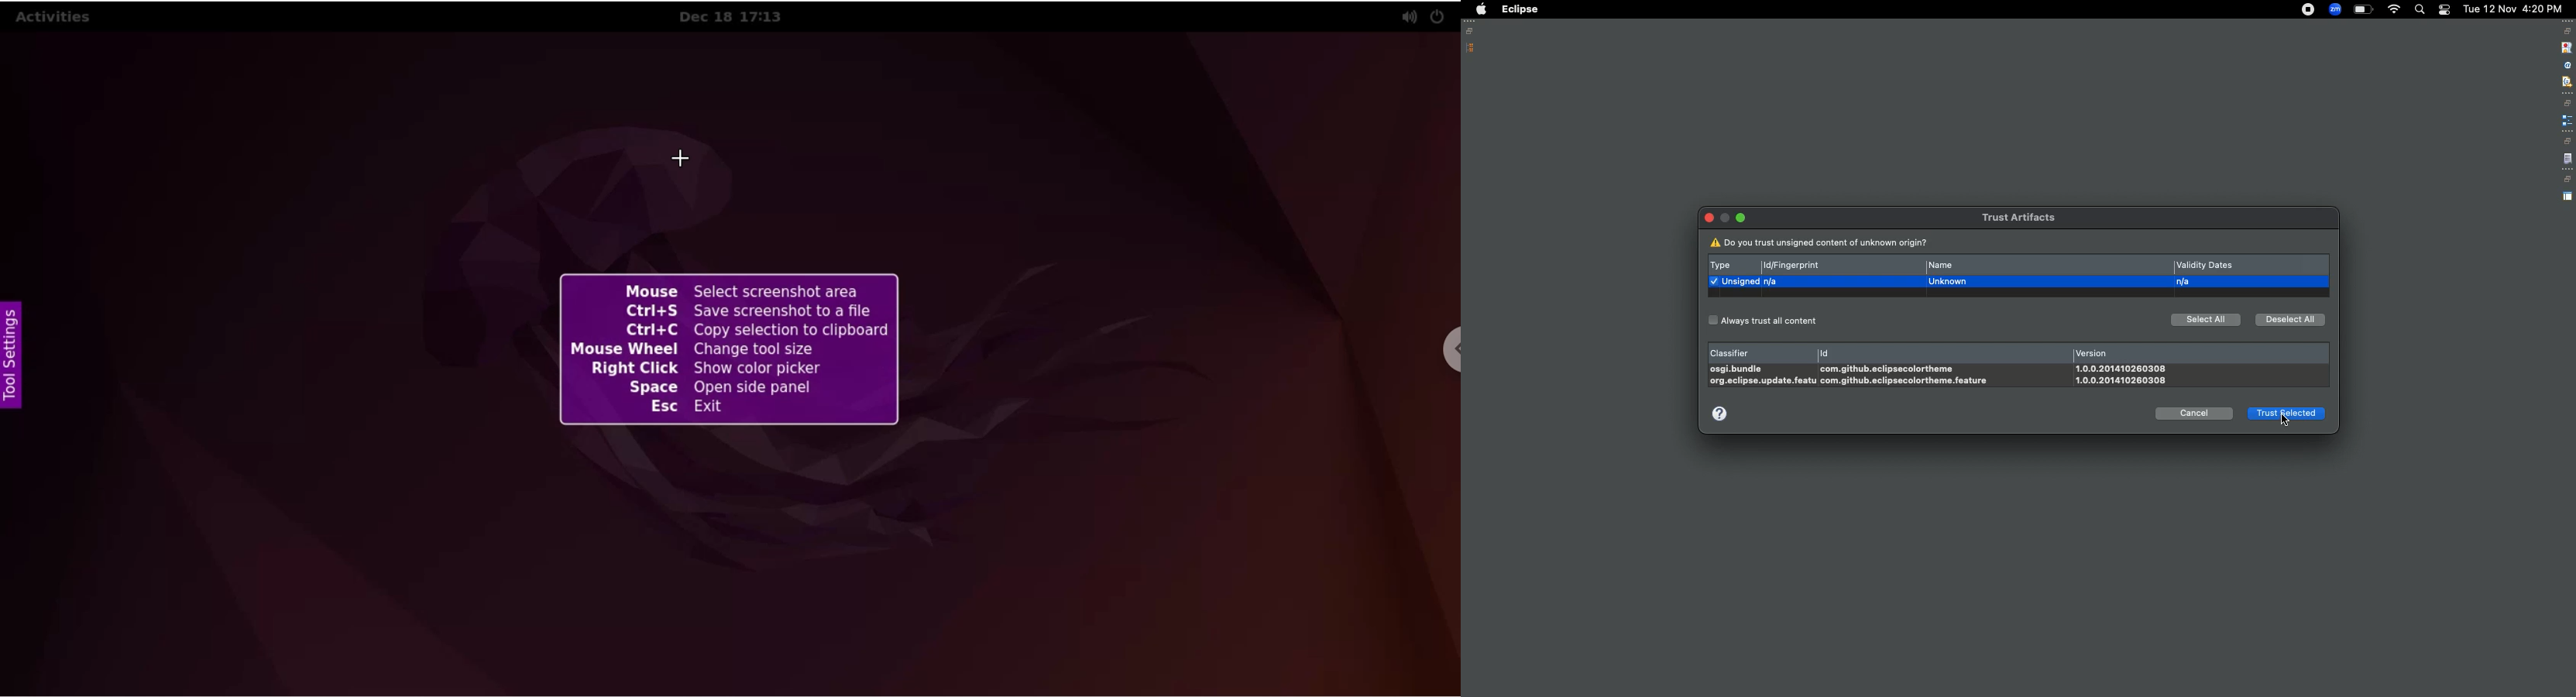 The height and width of the screenshot is (700, 2576). What do you see at coordinates (2444, 10) in the screenshot?
I see `Notification` at bounding box center [2444, 10].